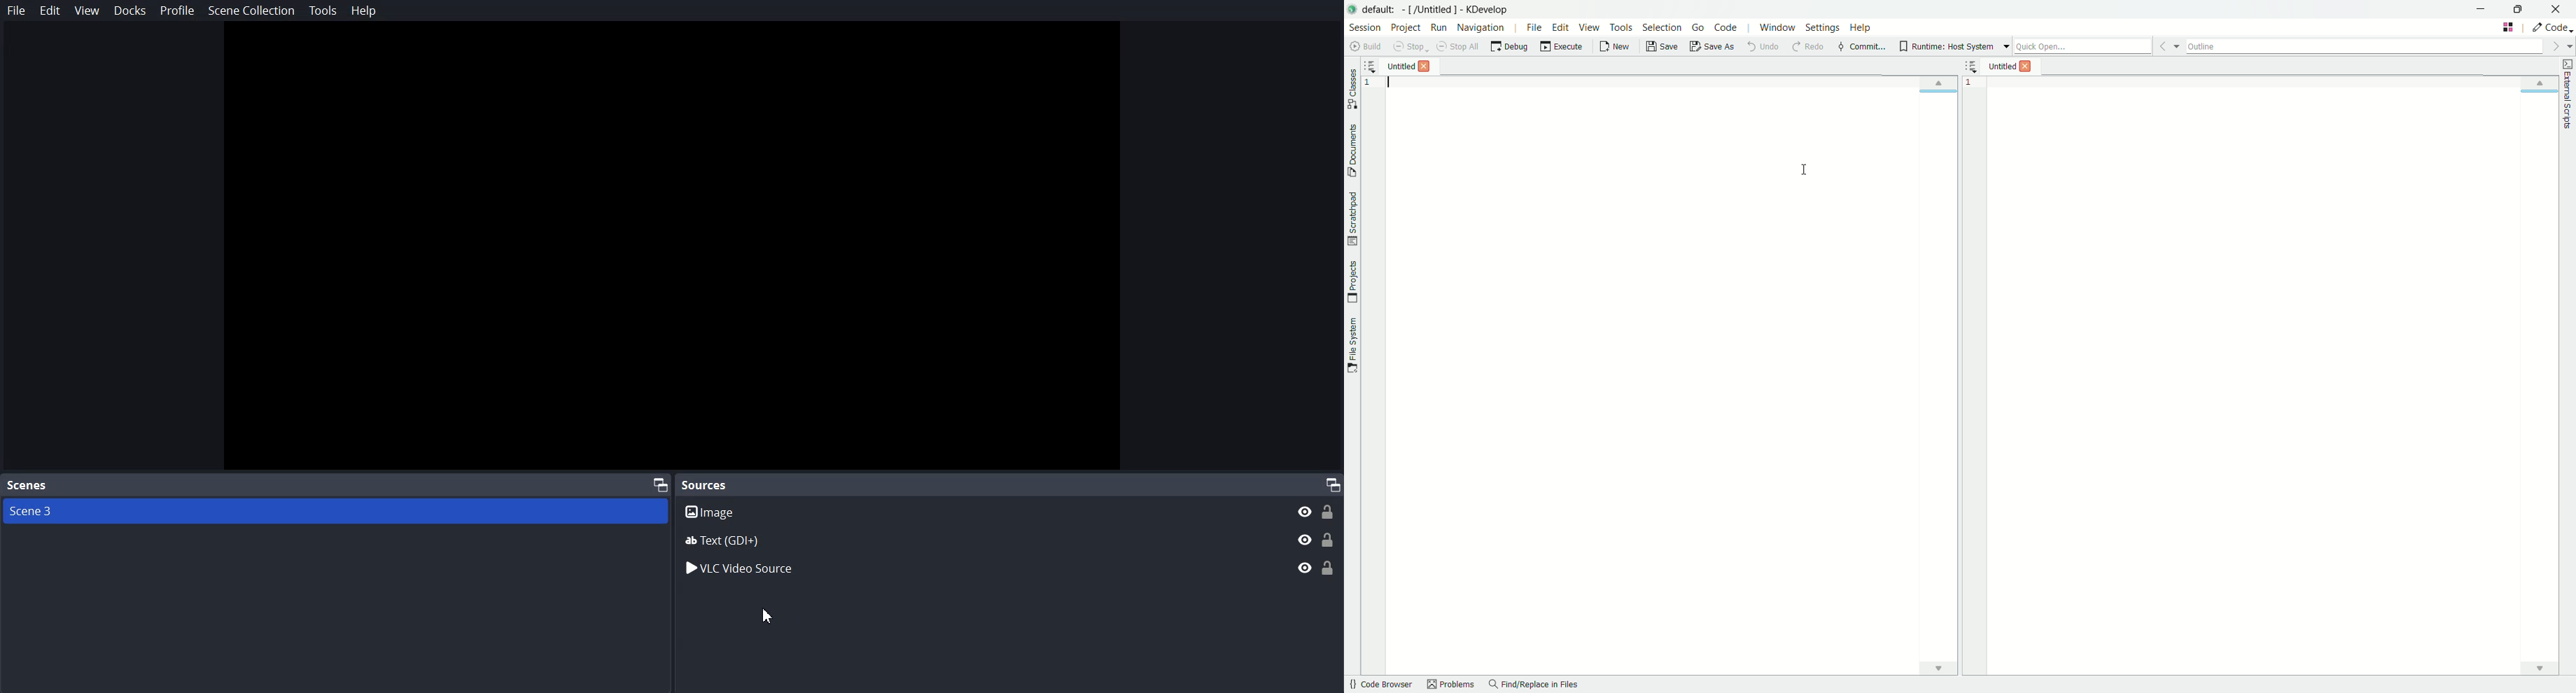 This screenshot has height=700, width=2576. Describe the element at coordinates (1375, 93) in the screenshot. I see `line number` at that location.